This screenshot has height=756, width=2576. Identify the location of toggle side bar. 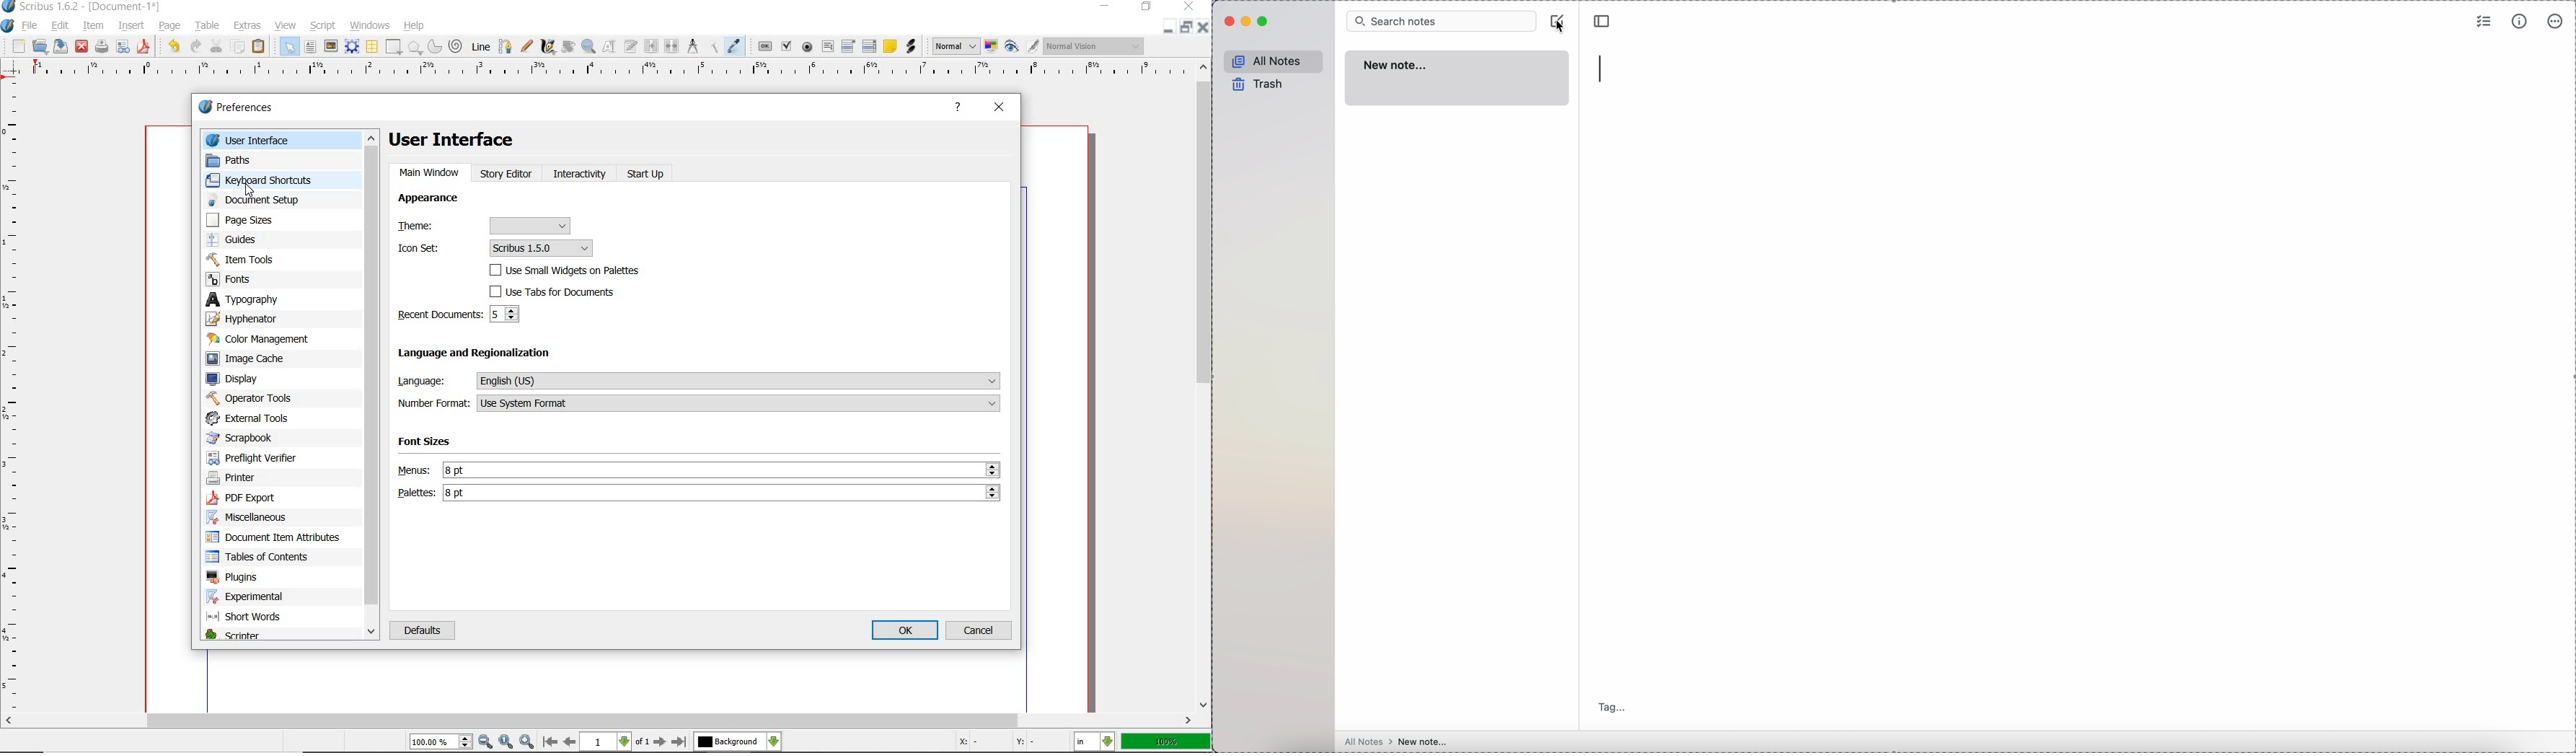
(1603, 22).